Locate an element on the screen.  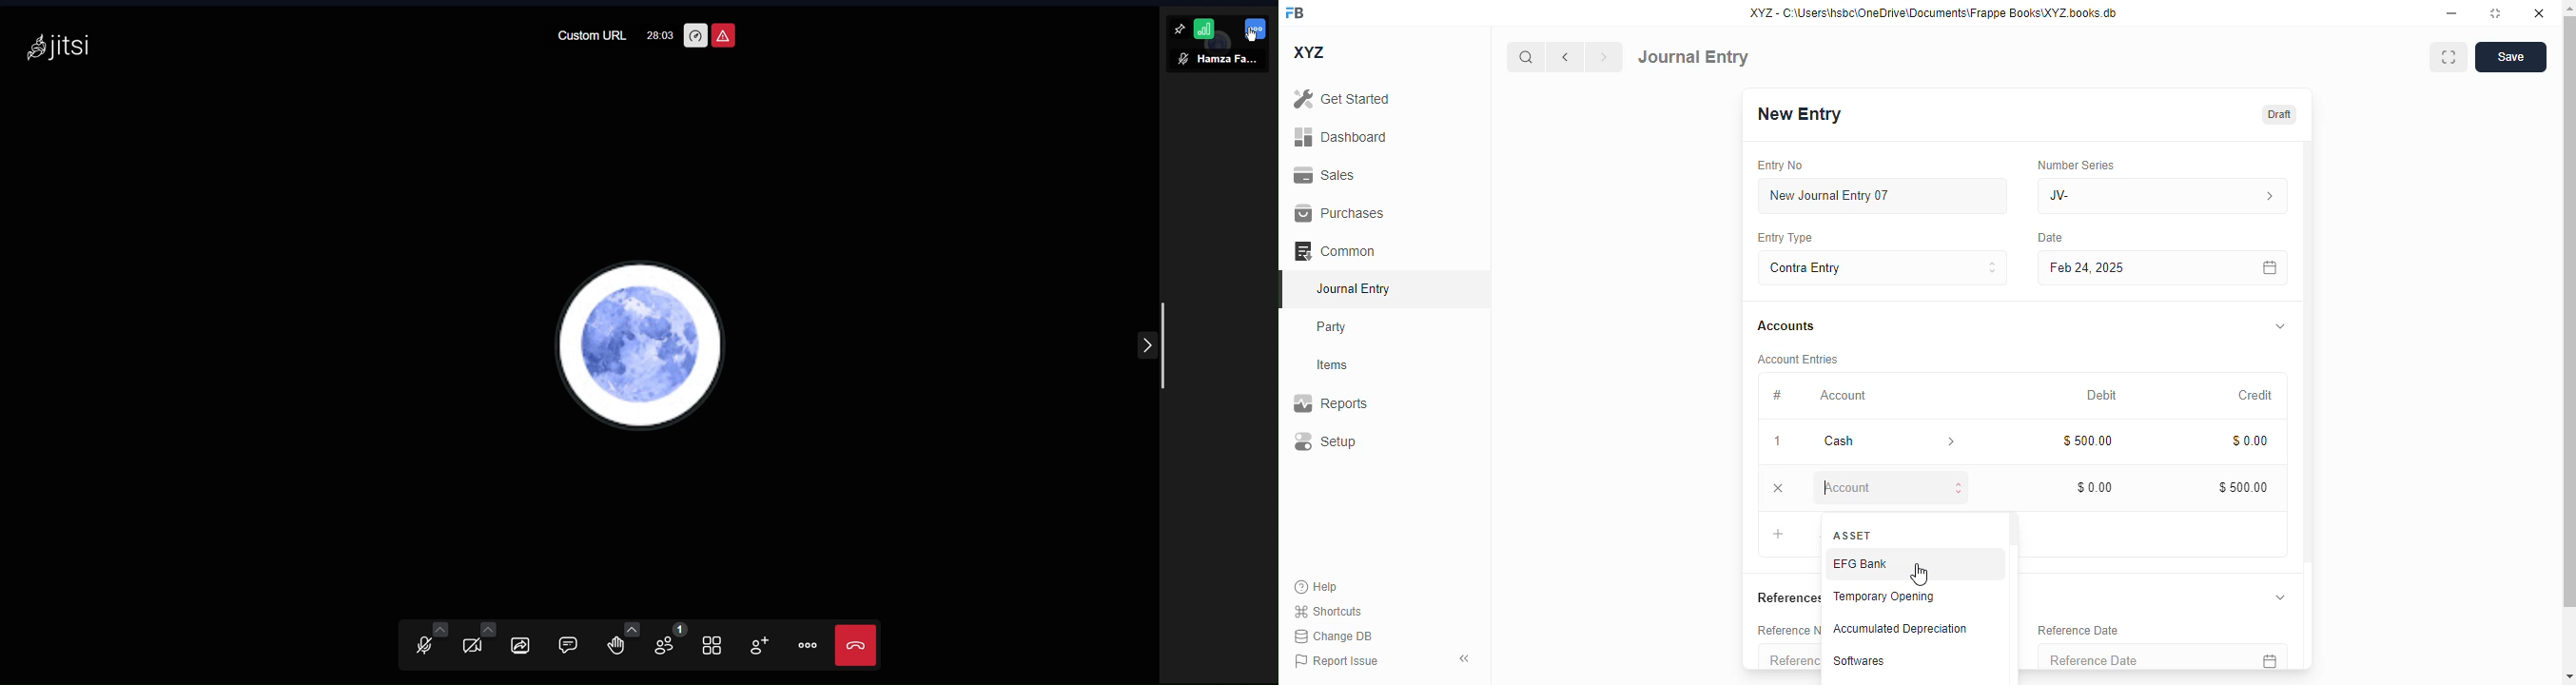
date is located at coordinates (2053, 238).